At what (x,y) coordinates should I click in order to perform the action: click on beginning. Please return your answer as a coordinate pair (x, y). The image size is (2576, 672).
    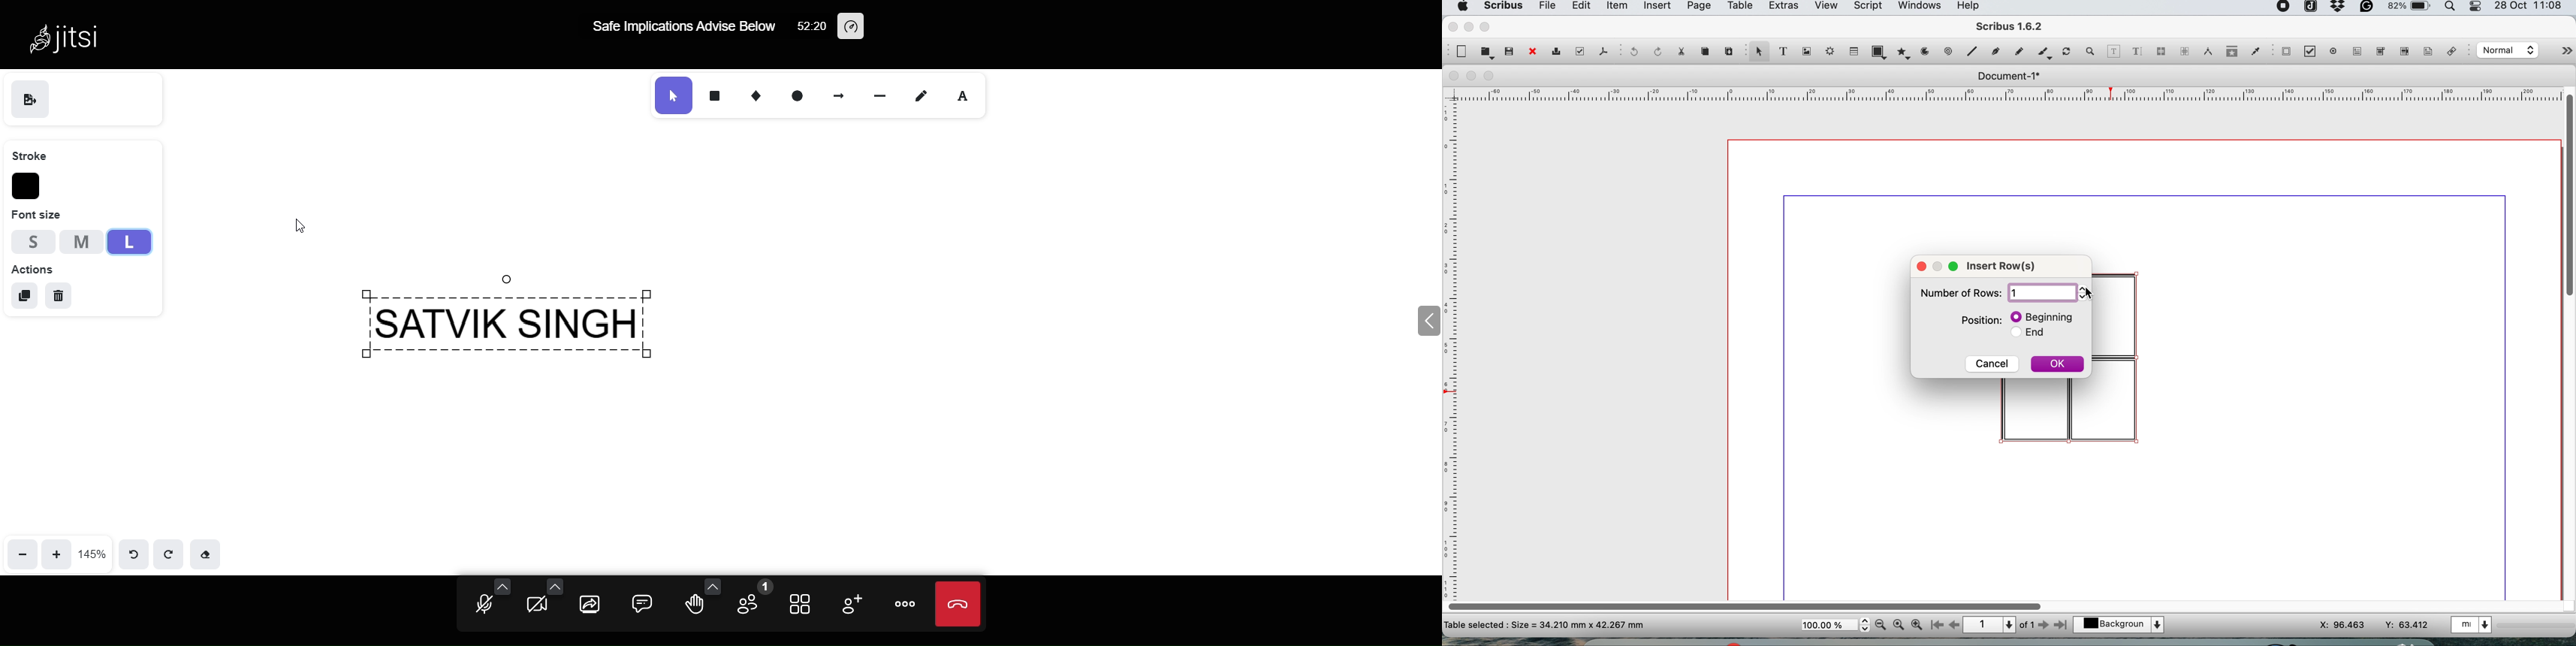
    Looking at the image, I should click on (2044, 317).